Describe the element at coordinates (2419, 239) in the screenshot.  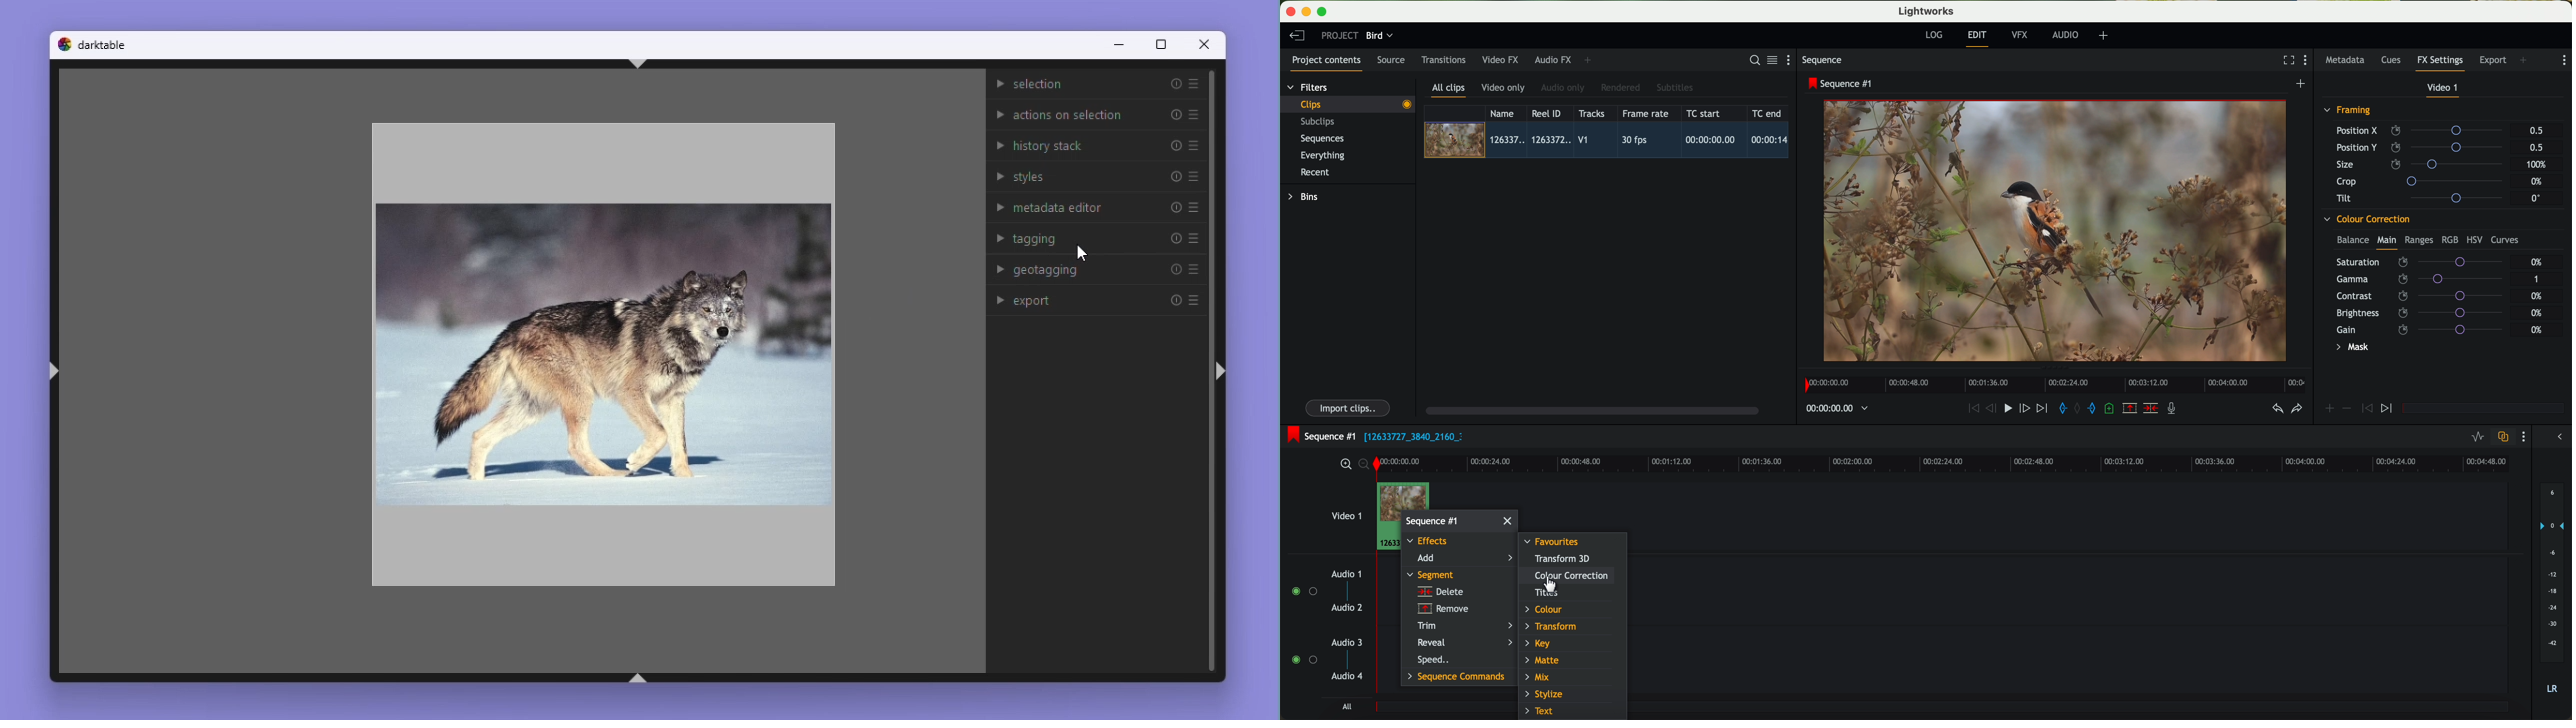
I see `ranges` at that location.